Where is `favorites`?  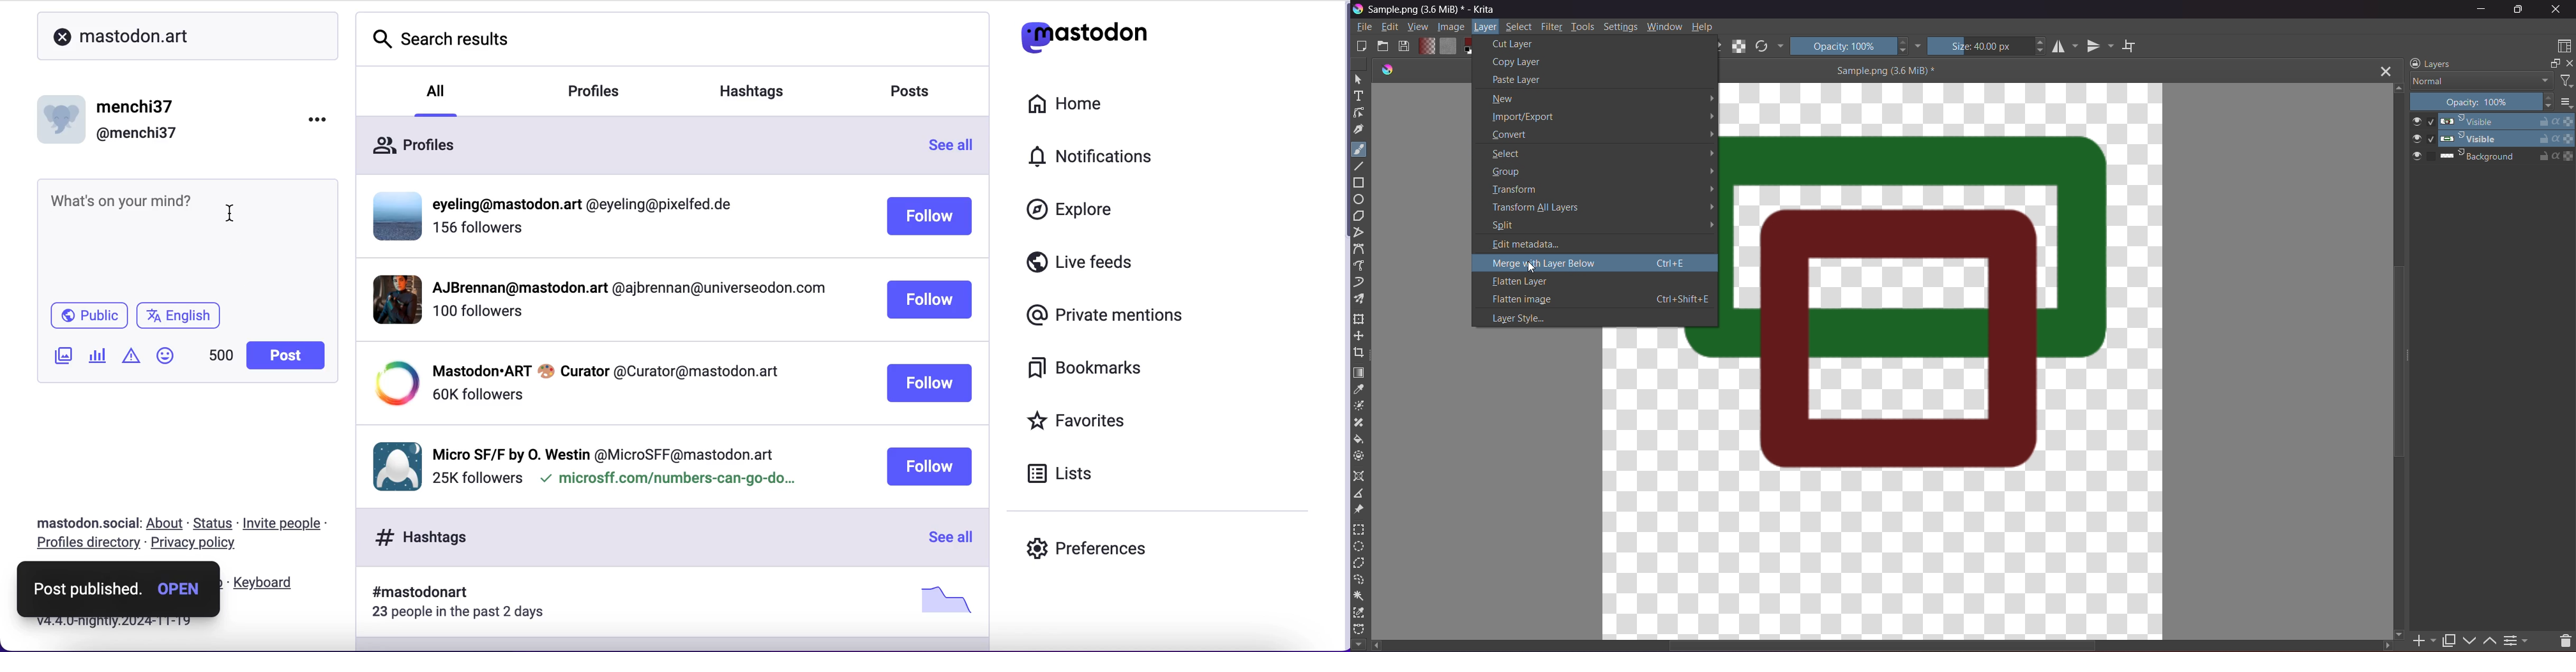 favorites is located at coordinates (1104, 420).